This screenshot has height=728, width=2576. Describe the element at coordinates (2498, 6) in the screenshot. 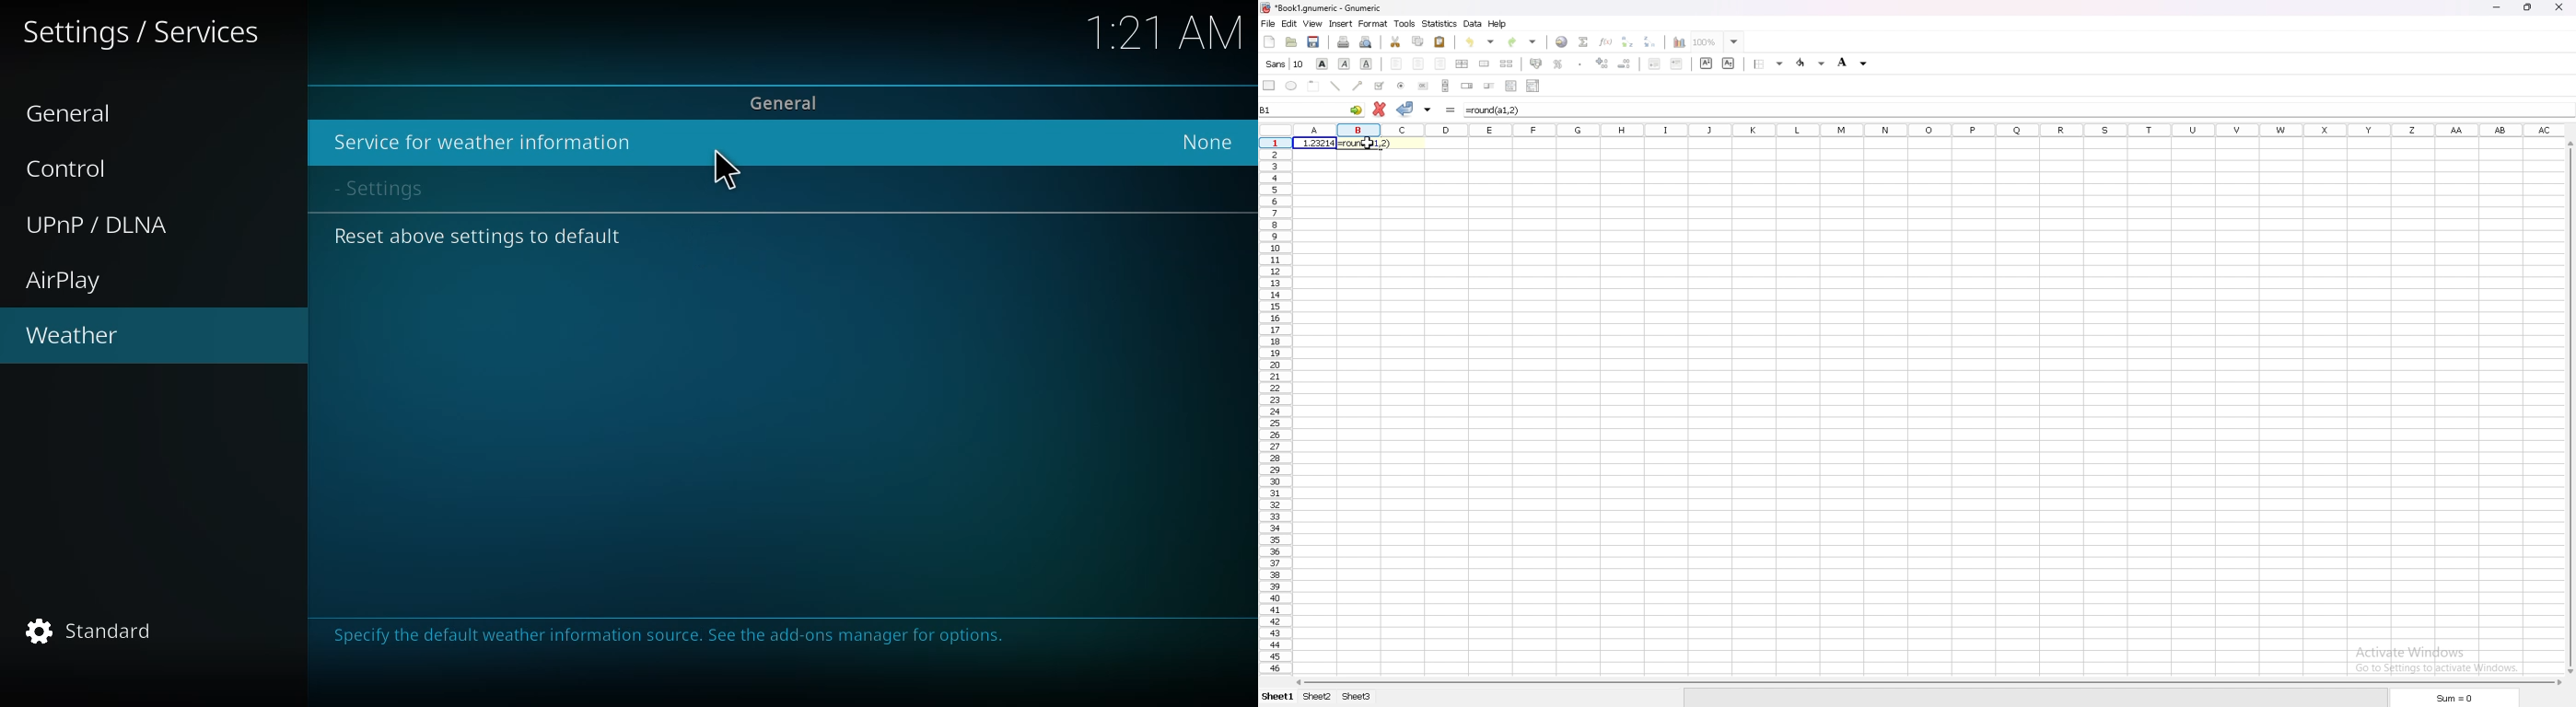

I see `minimize` at that location.